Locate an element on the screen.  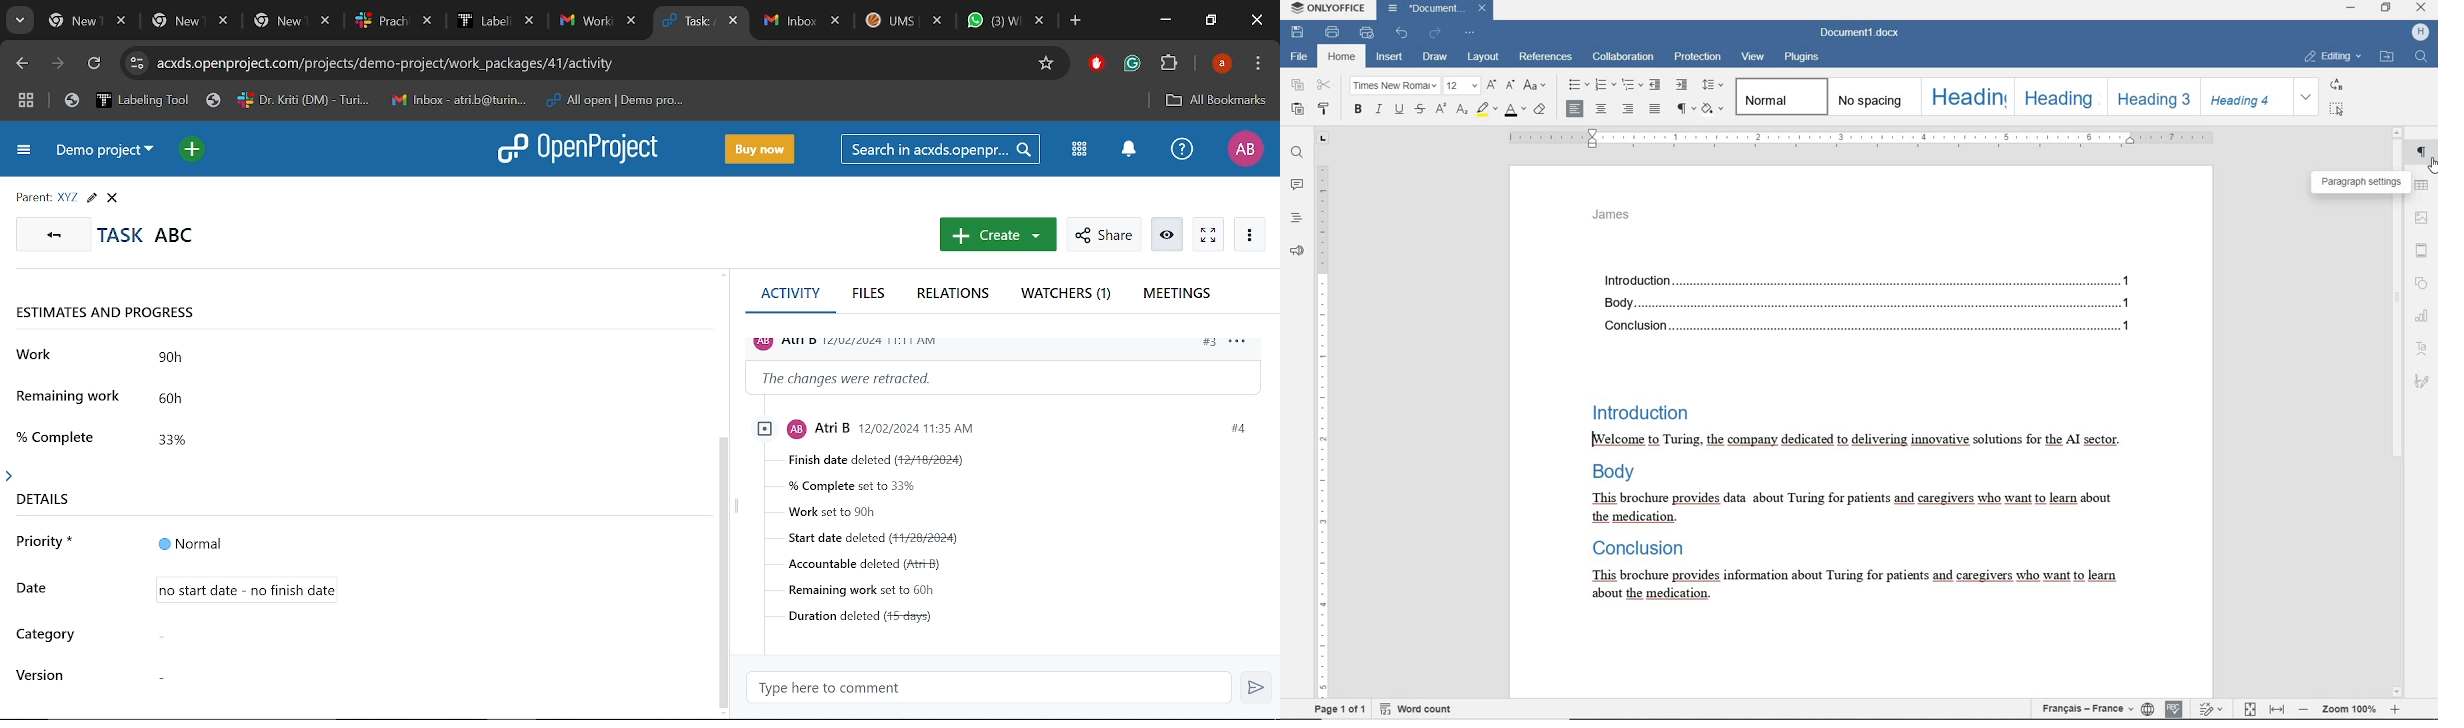
print is located at coordinates (1333, 32).